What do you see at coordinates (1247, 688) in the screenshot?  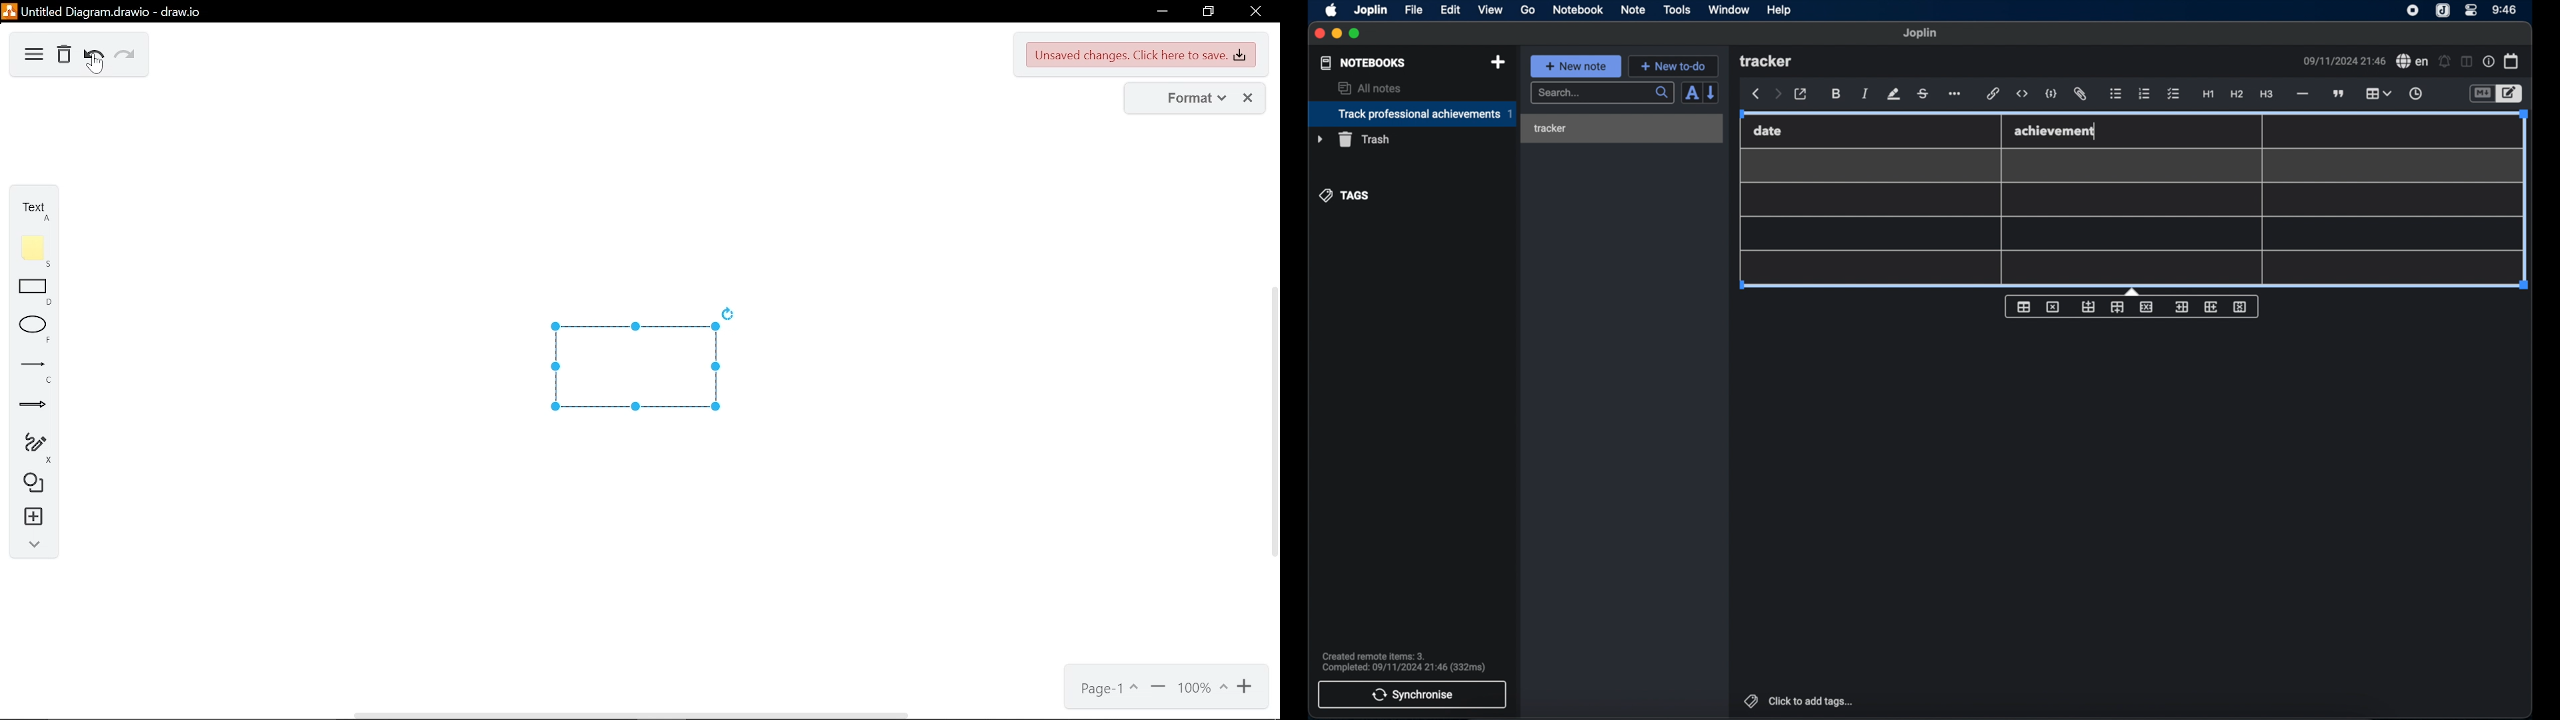 I see `zoom in` at bounding box center [1247, 688].